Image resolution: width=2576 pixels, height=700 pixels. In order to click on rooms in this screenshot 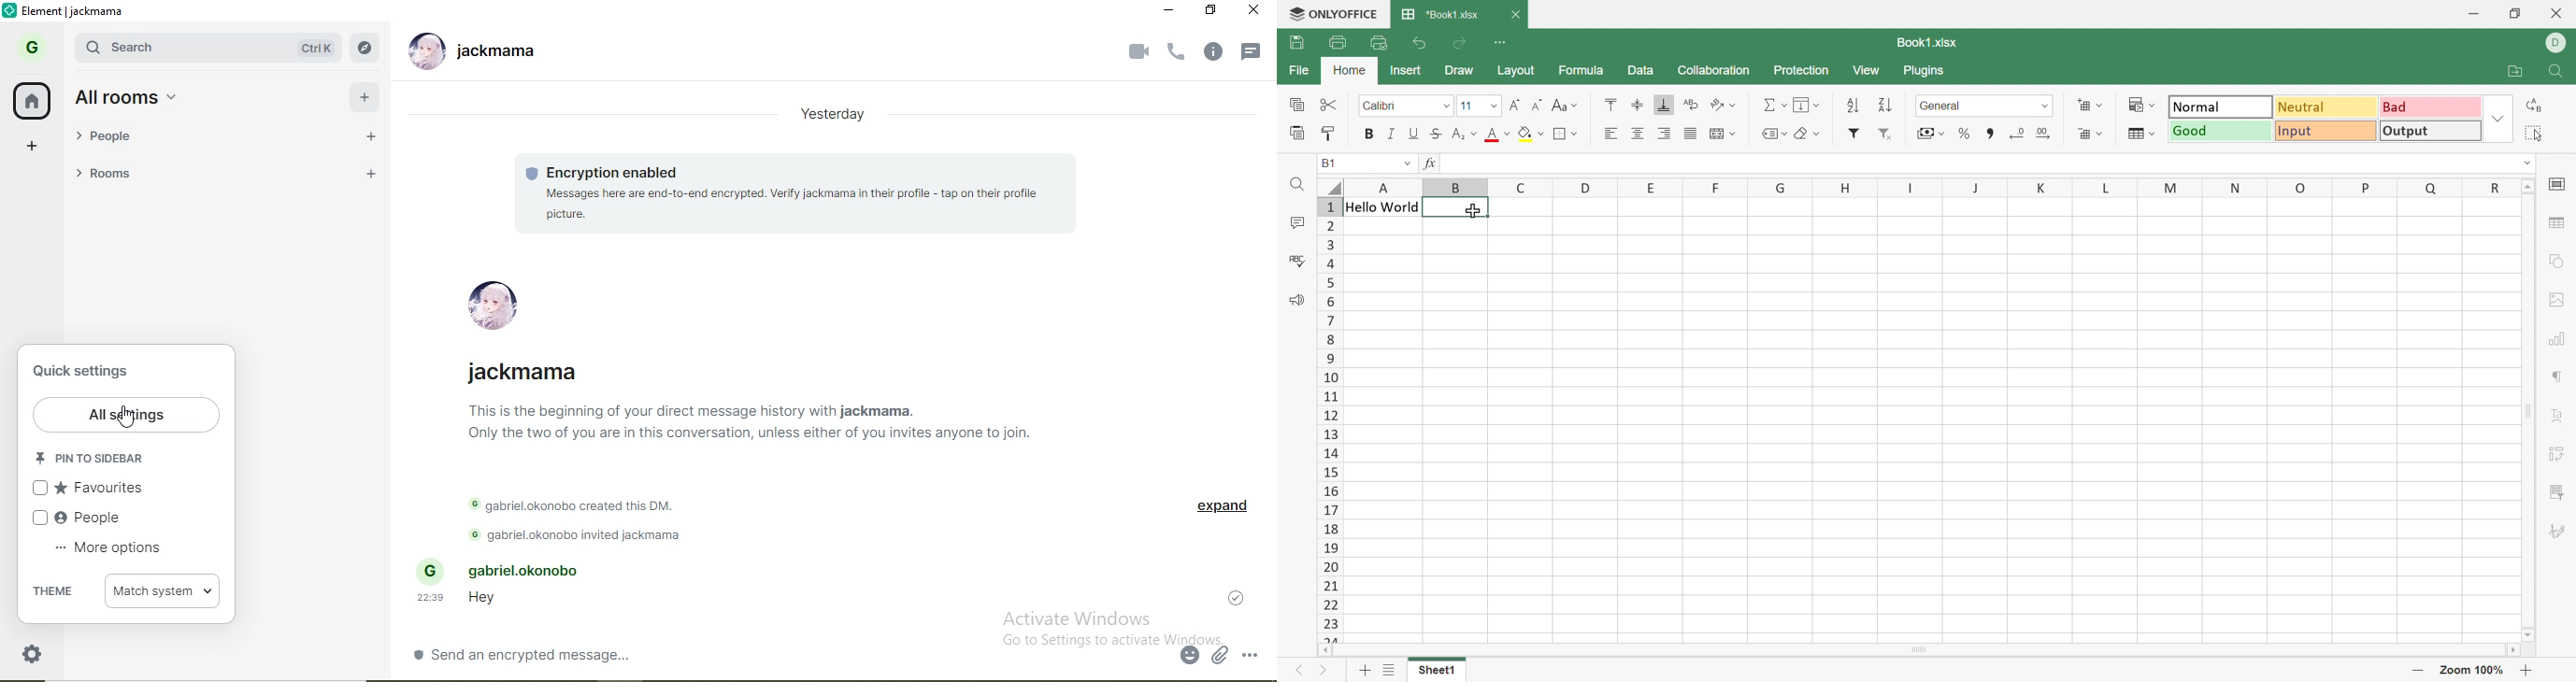, I will do `click(122, 176)`.